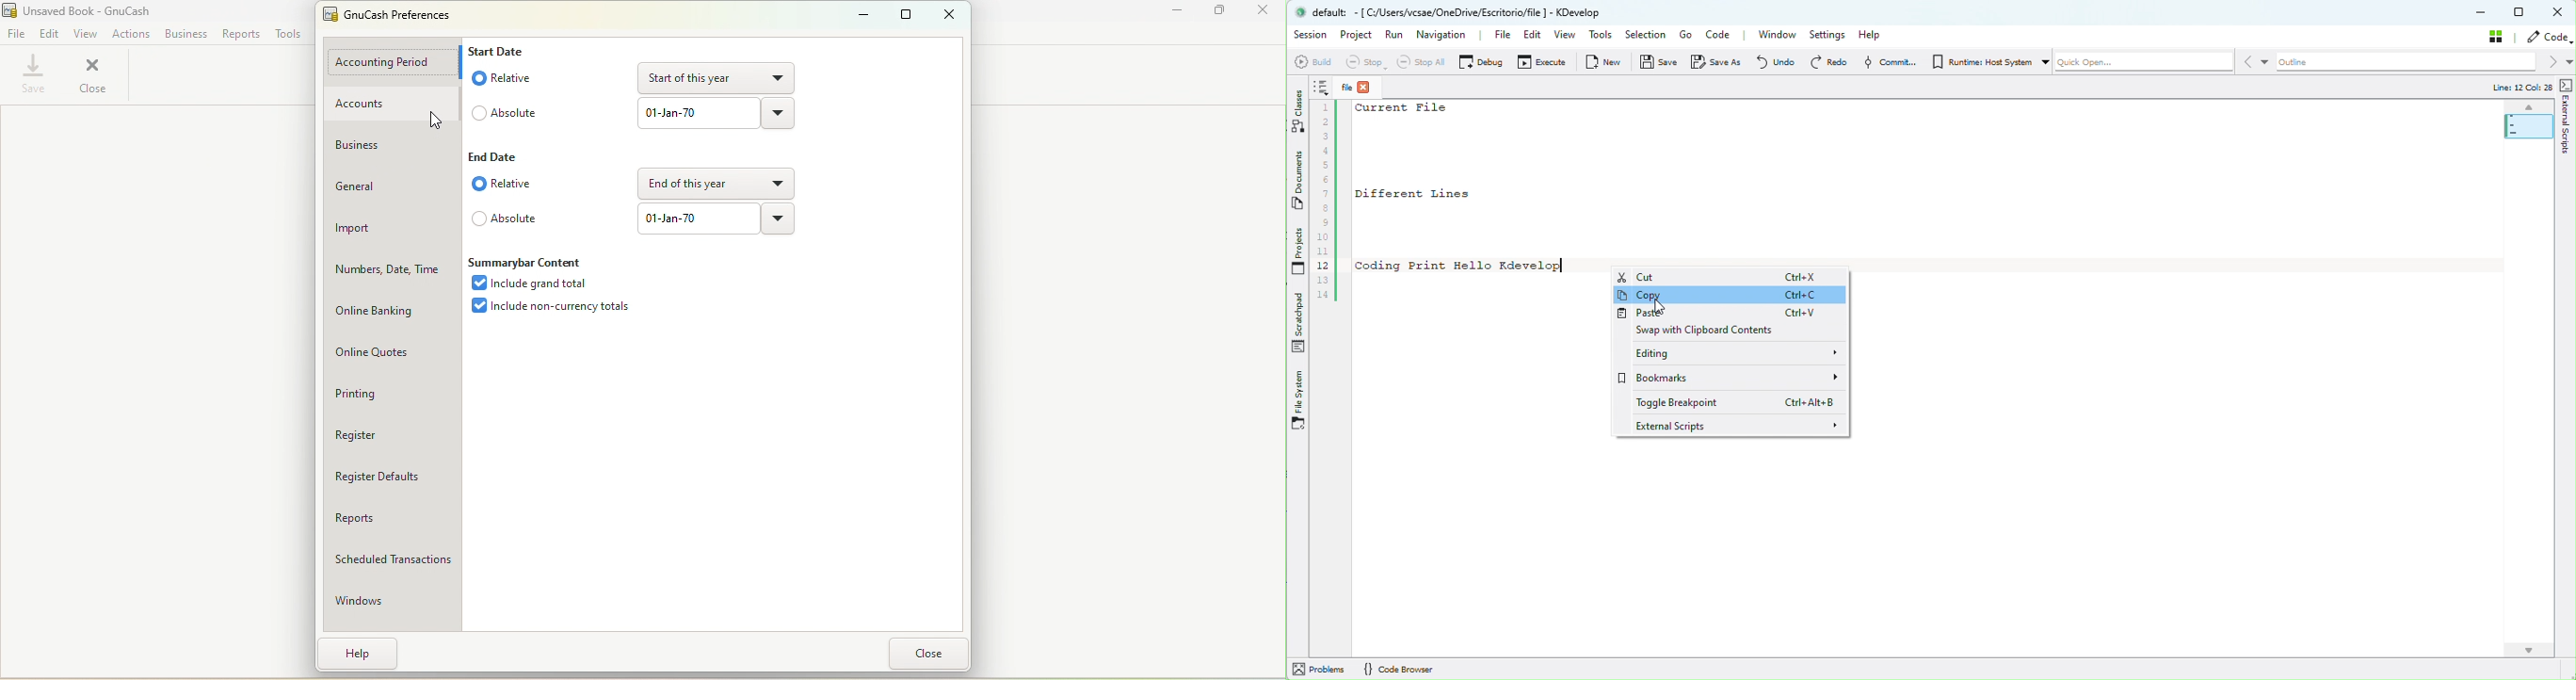 The image size is (2576, 700). What do you see at coordinates (391, 596) in the screenshot?
I see `Windows` at bounding box center [391, 596].